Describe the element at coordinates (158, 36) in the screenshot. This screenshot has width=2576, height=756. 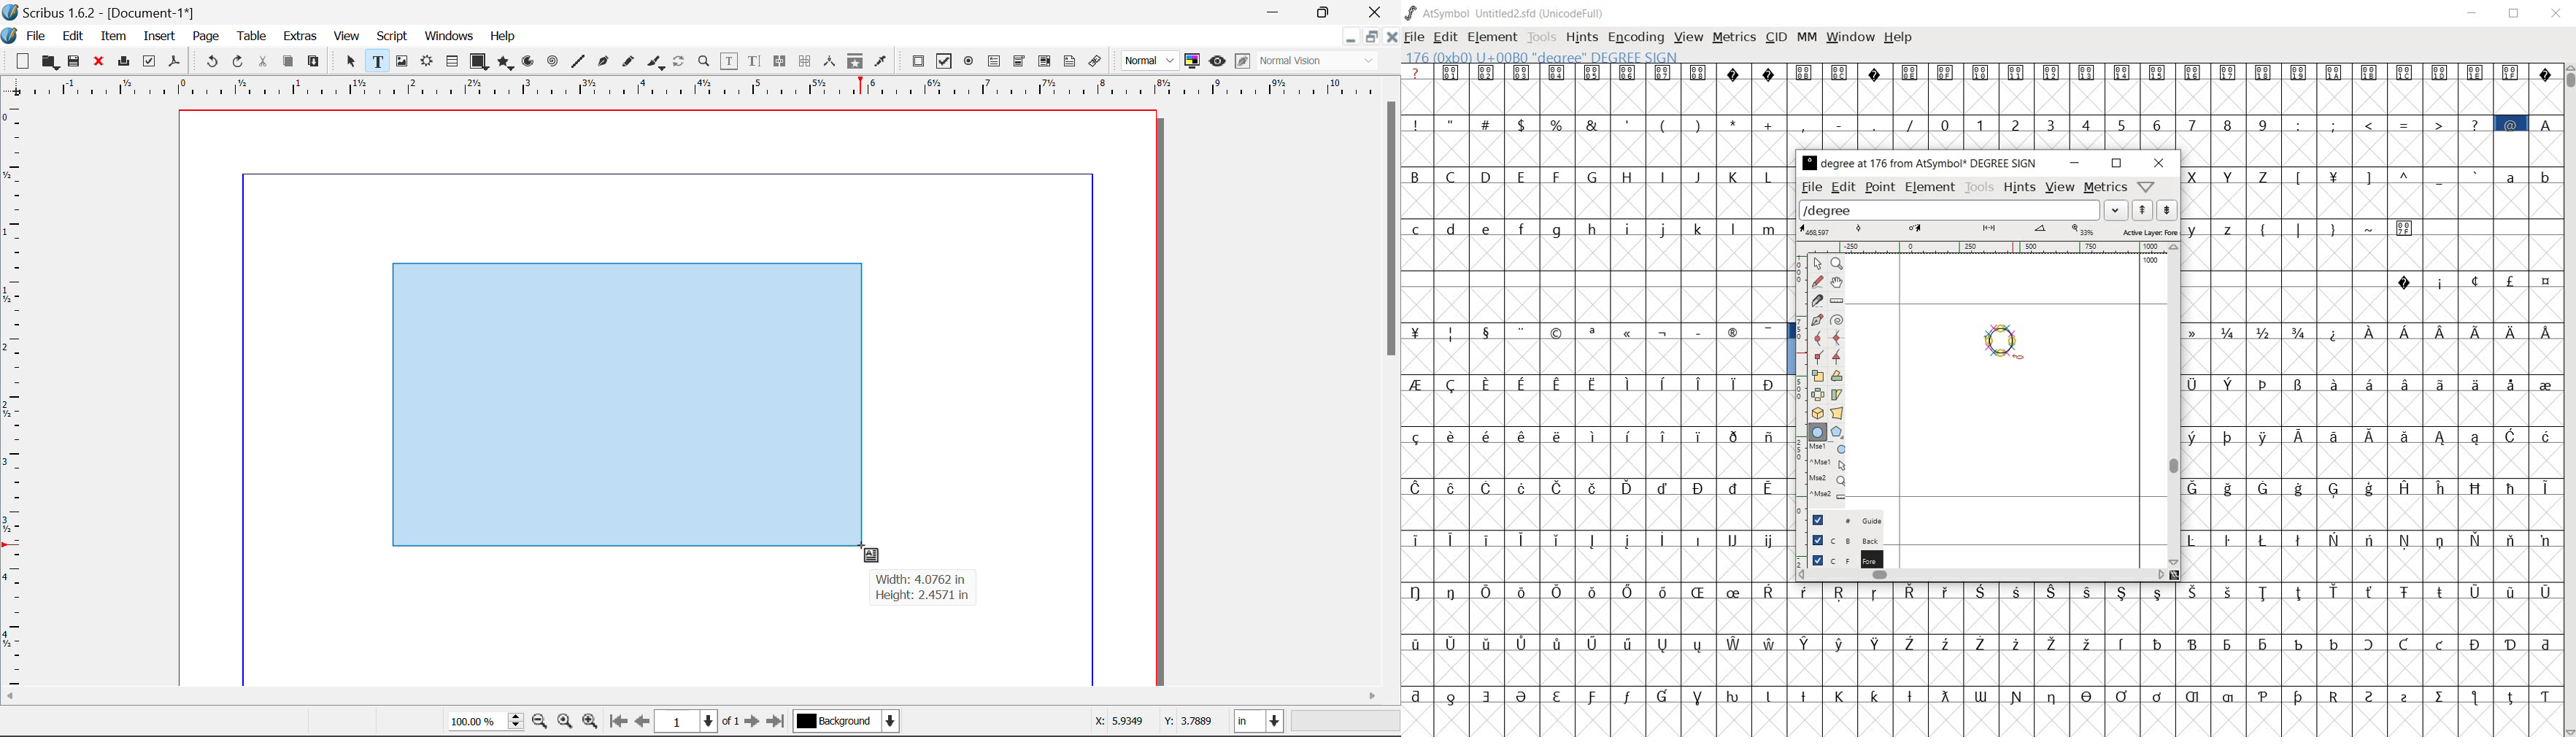
I see `Insert` at that location.